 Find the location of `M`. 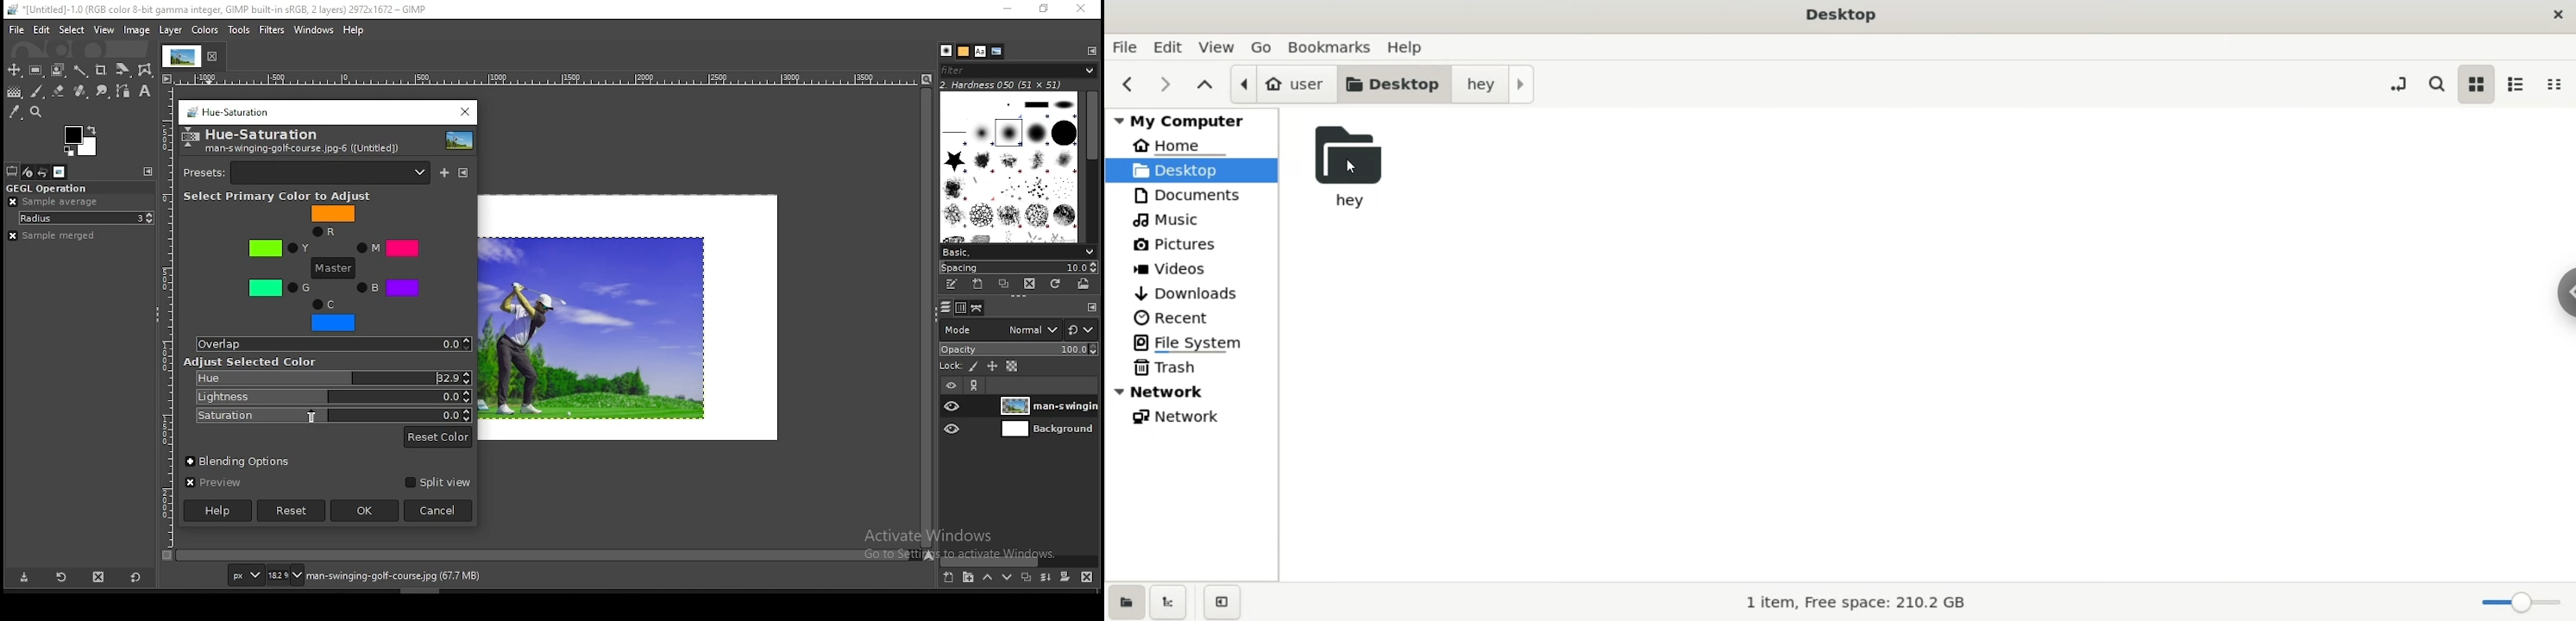

M is located at coordinates (386, 248).